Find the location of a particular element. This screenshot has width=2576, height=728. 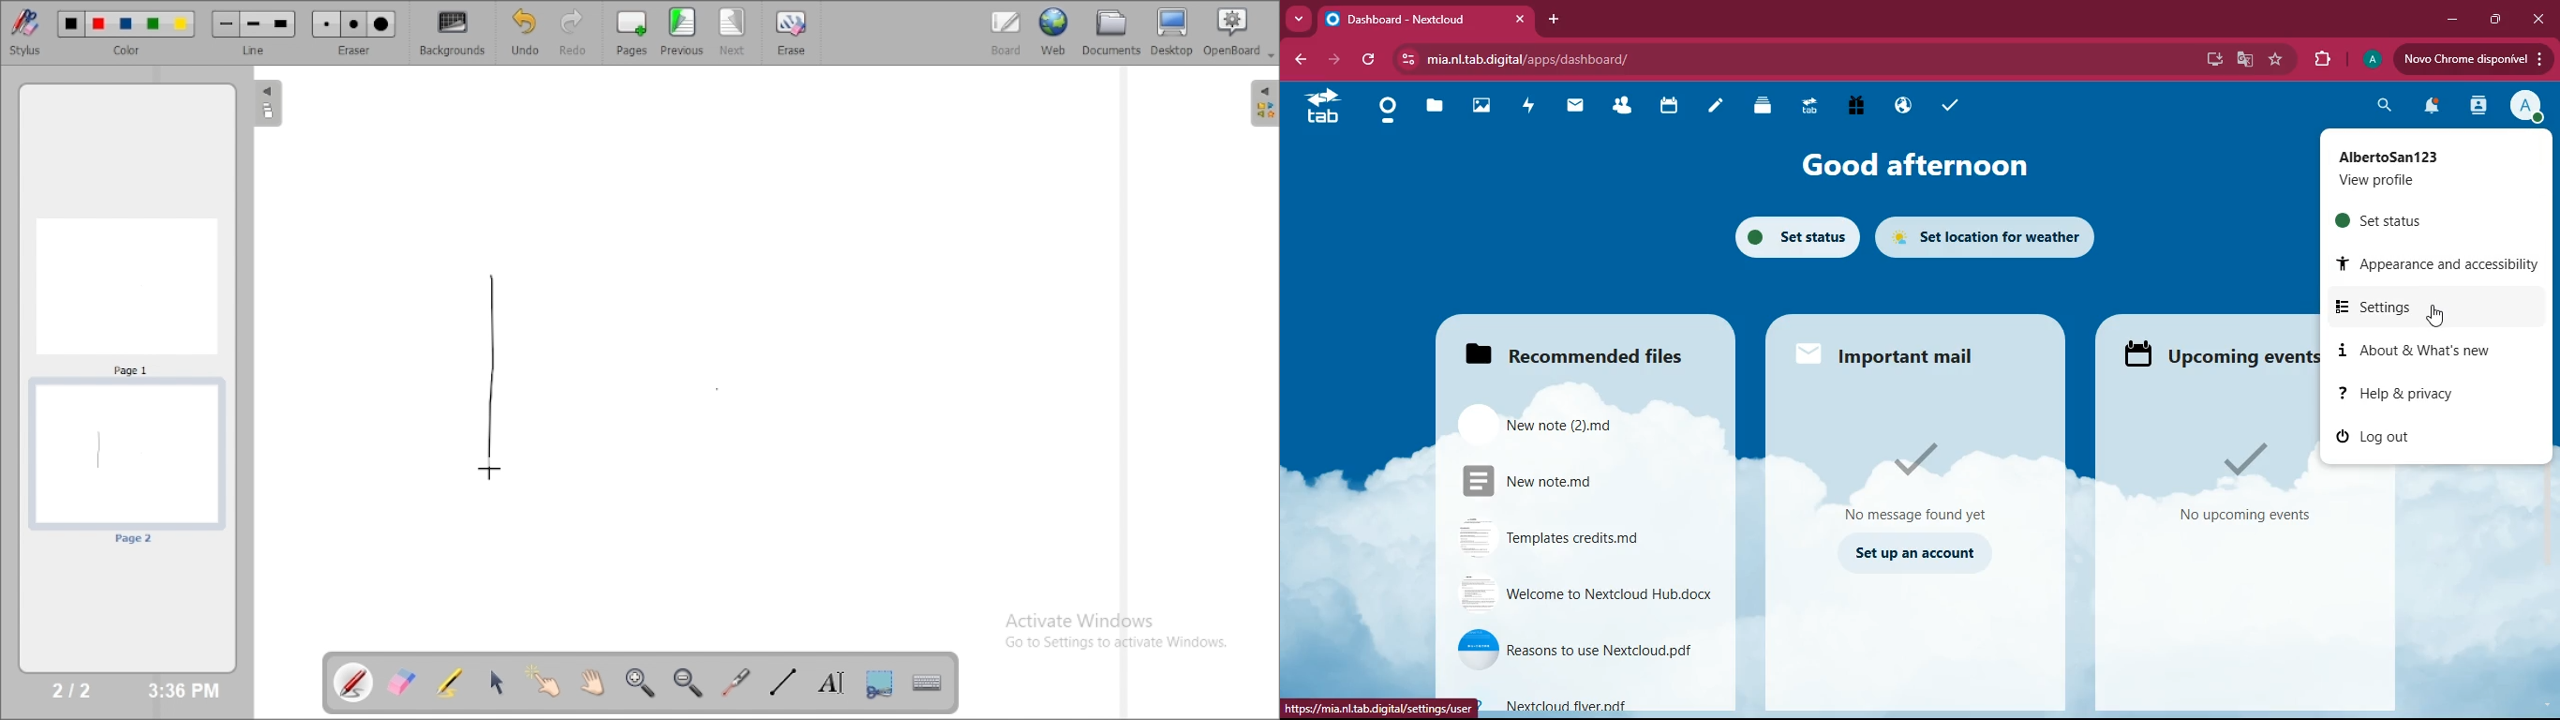

settings is located at coordinates (2376, 308).